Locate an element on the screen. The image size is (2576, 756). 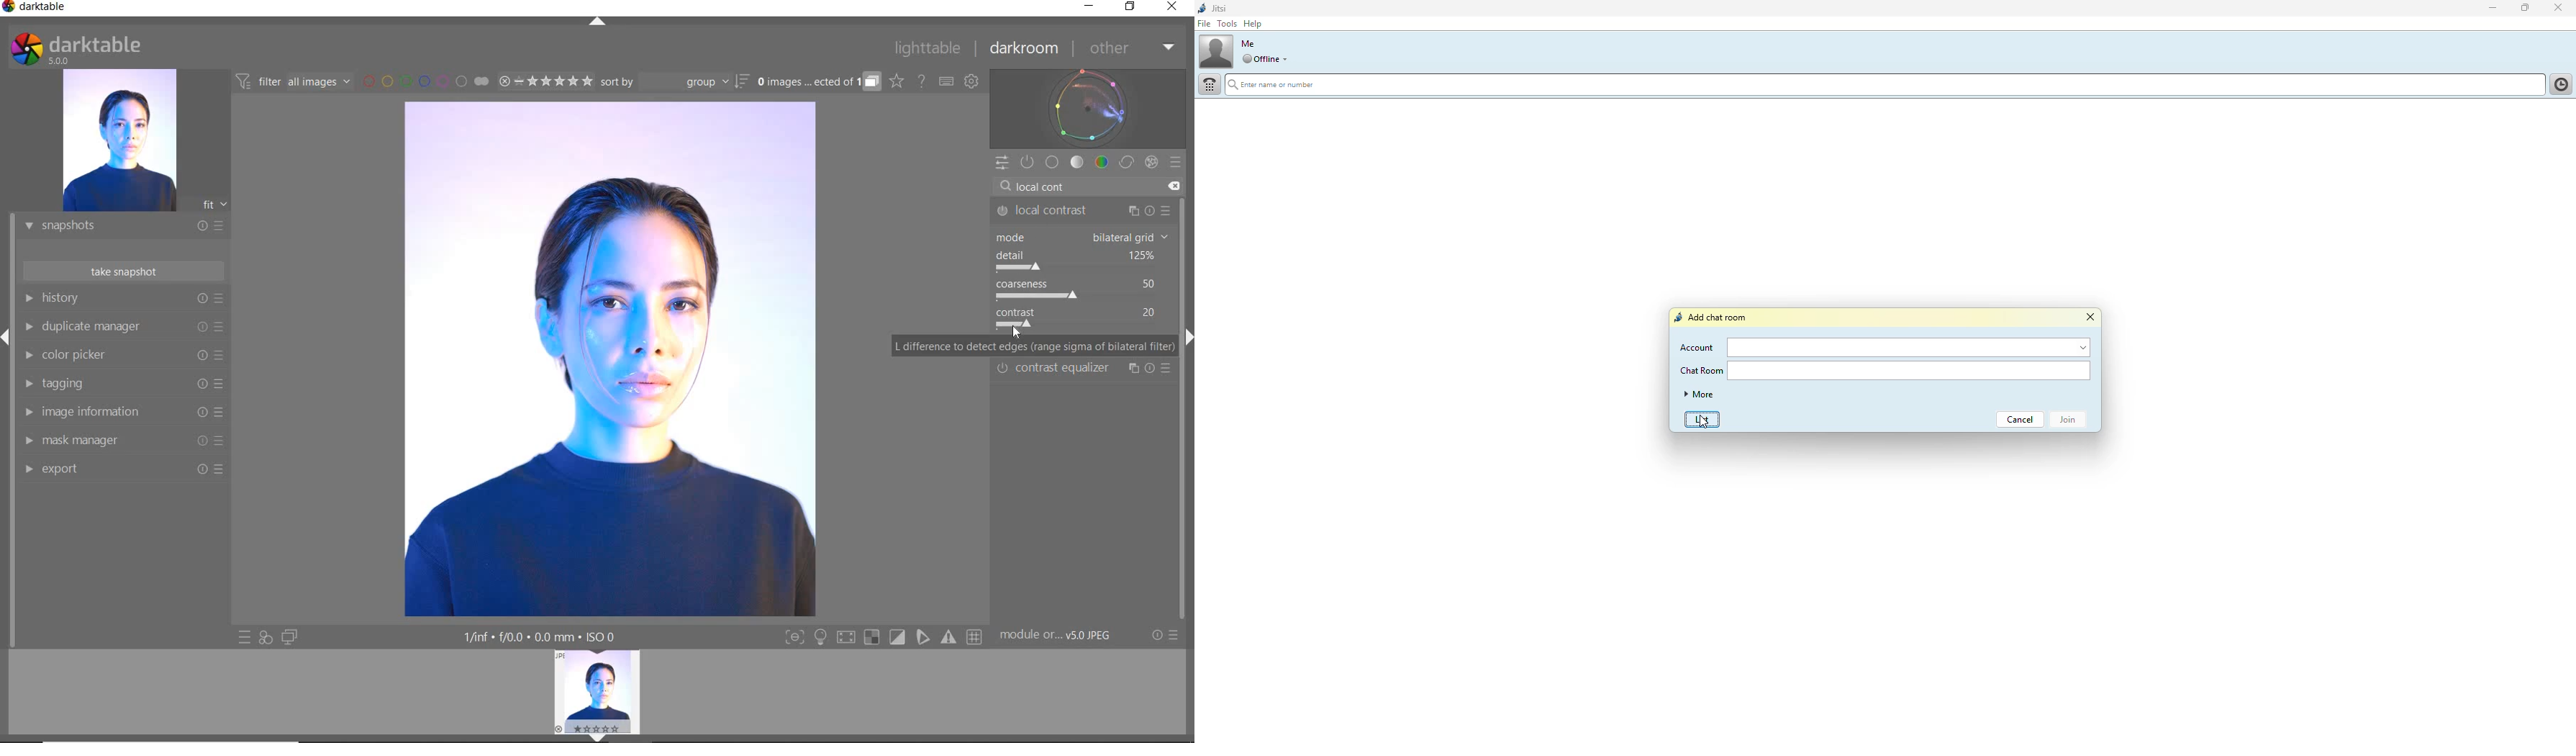
RESTORE is located at coordinates (1133, 7).